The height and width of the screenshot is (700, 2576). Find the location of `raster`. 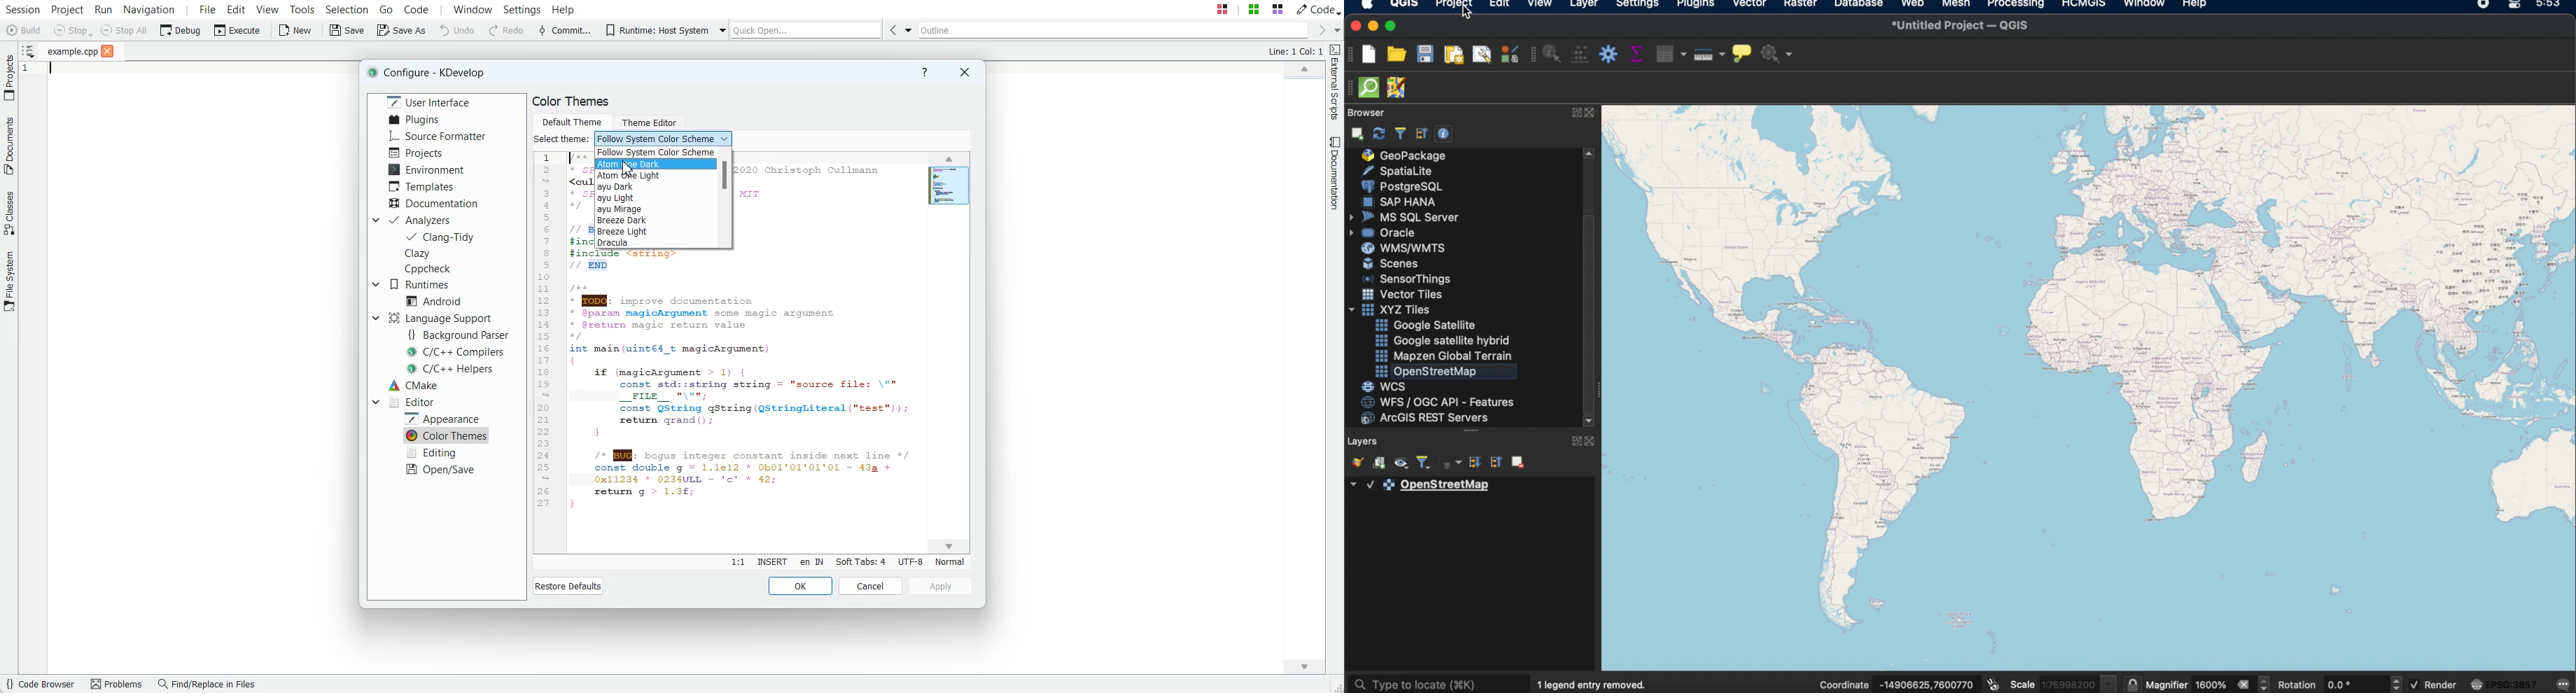

raster is located at coordinates (1800, 5).